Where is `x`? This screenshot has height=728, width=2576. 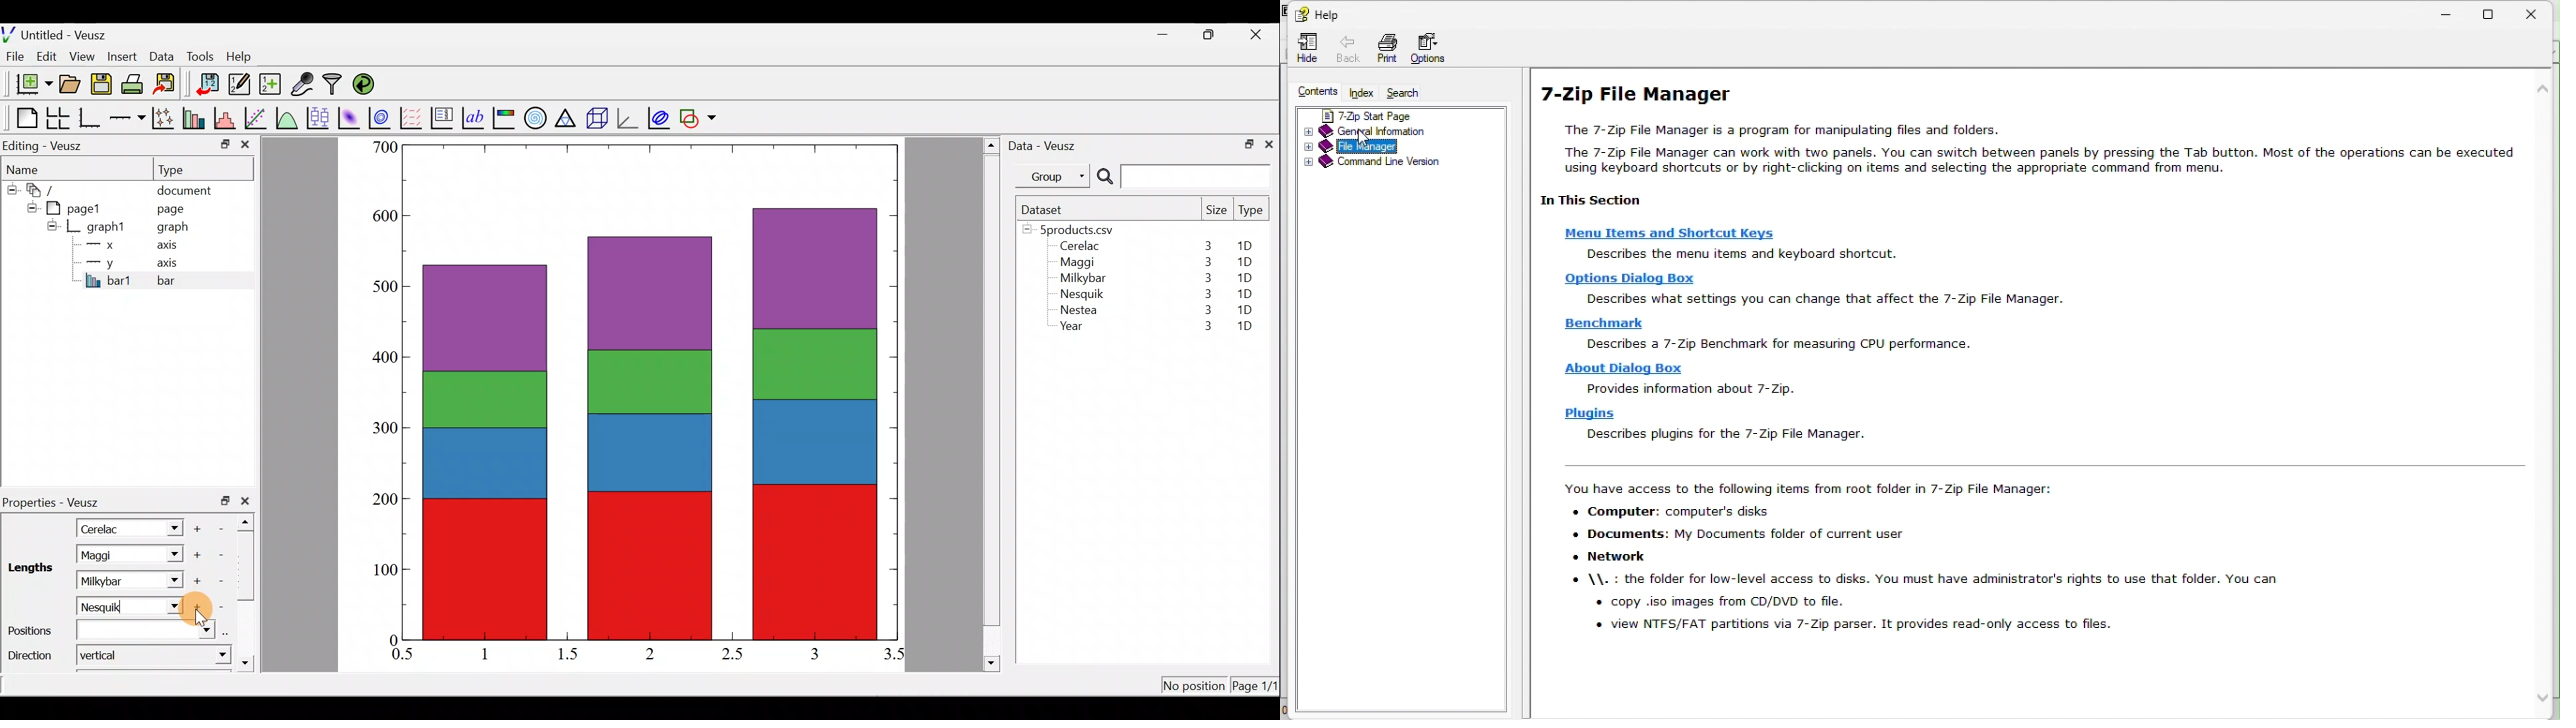 x is located at coordinates (103, 245).